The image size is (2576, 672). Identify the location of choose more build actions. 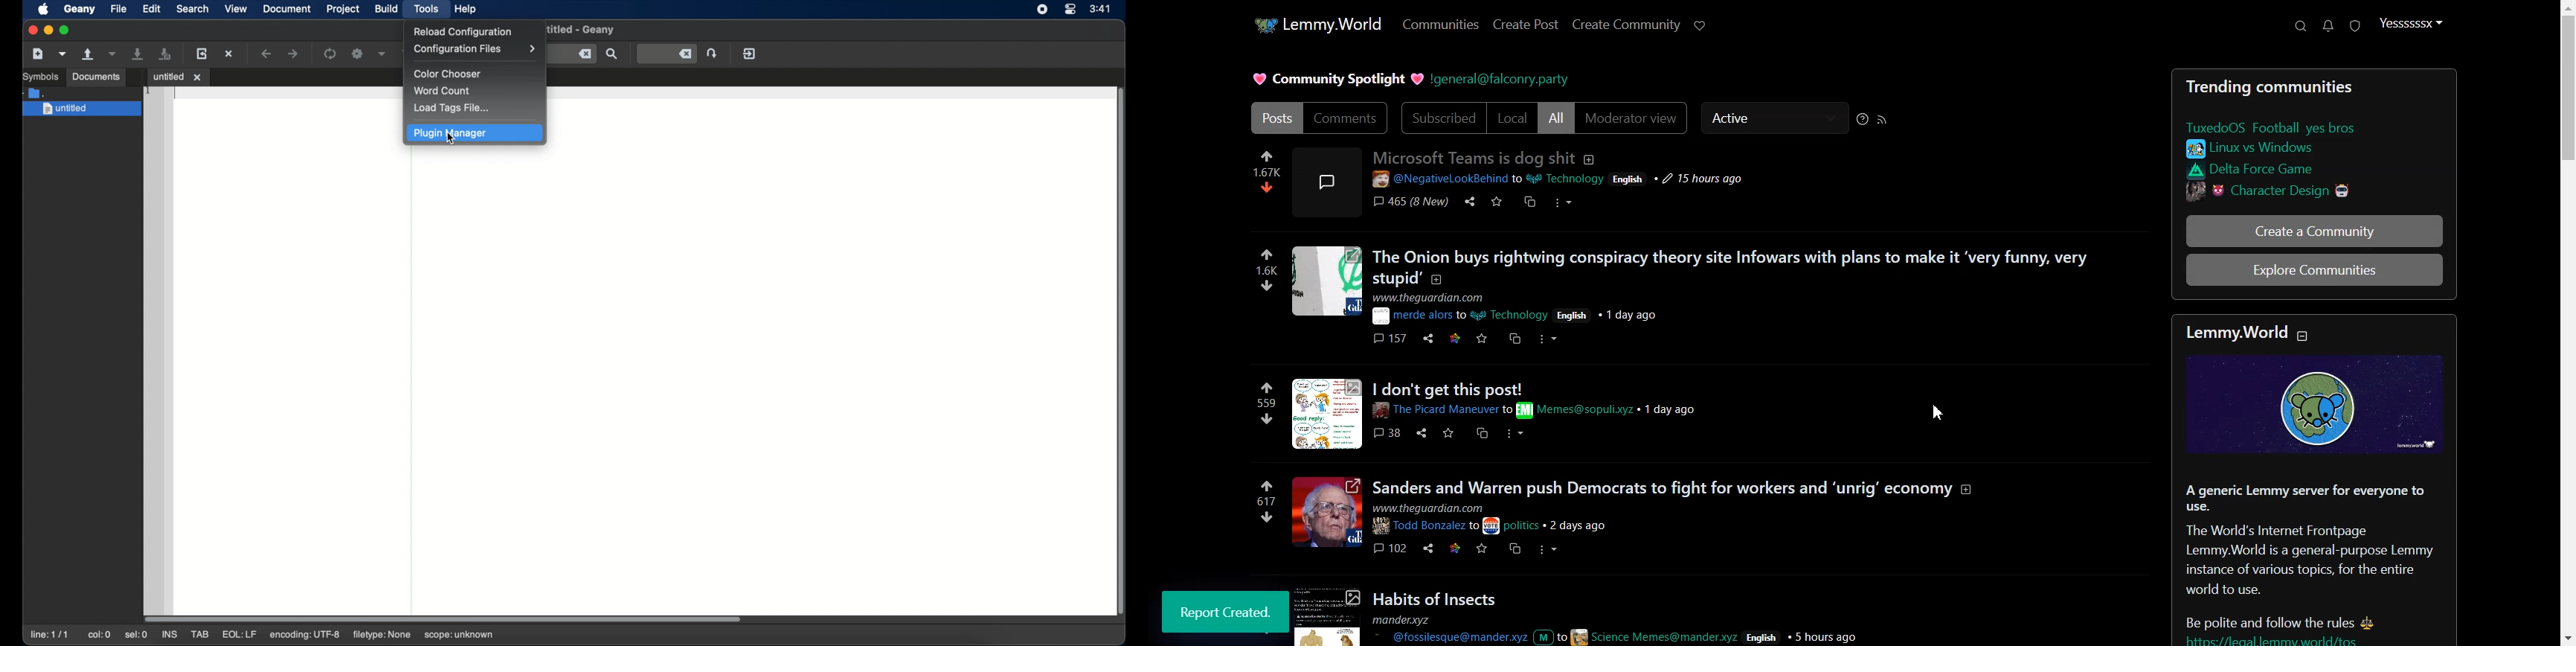
(382, 54).